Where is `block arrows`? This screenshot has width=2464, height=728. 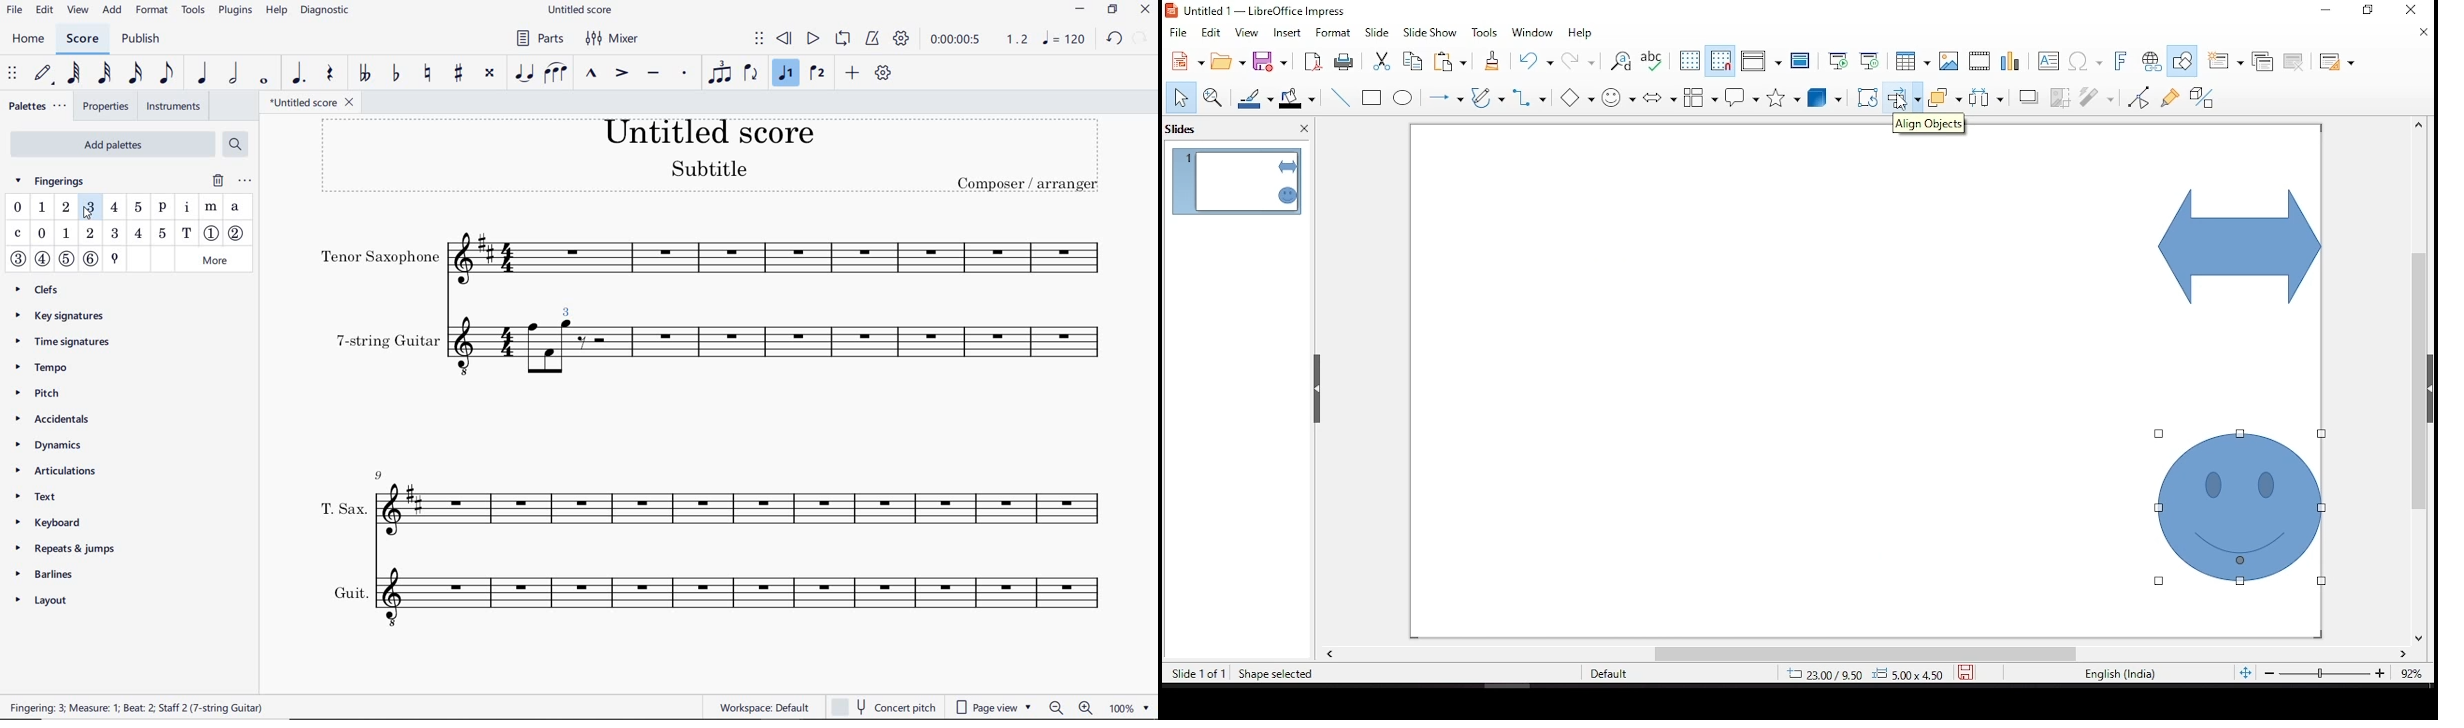 block arrows is located at coordinates (1658, 94).